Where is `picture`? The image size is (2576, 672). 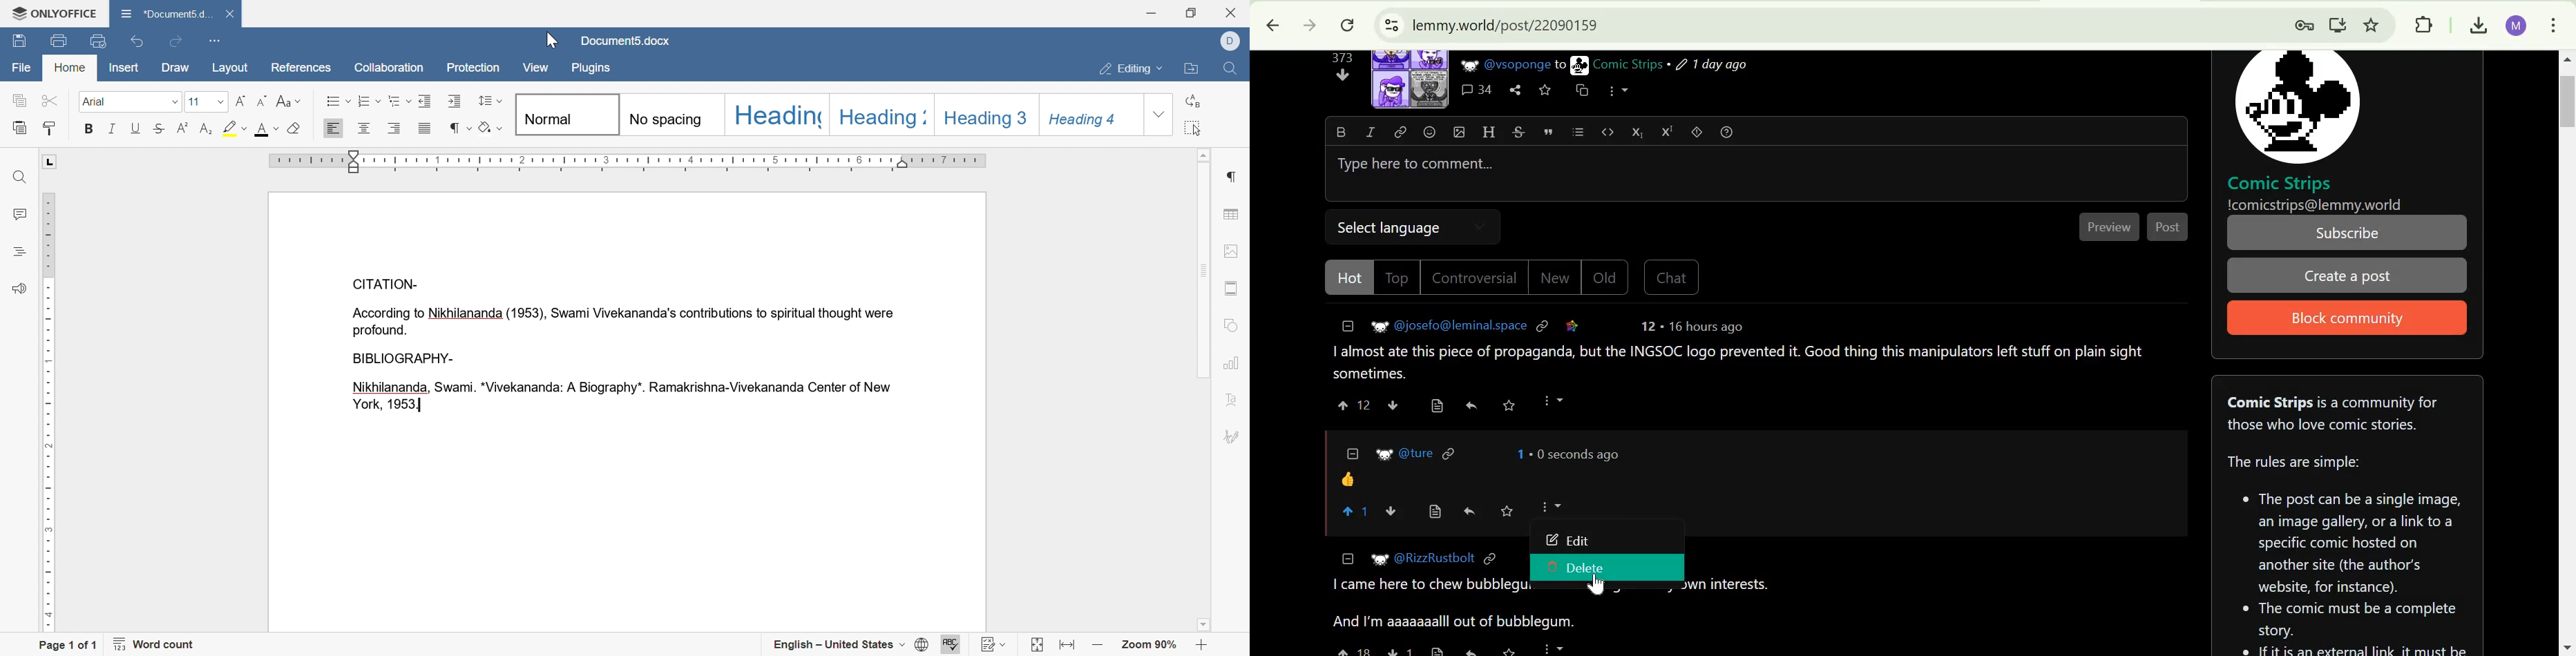
picture is located at coordinates (1377, 559).